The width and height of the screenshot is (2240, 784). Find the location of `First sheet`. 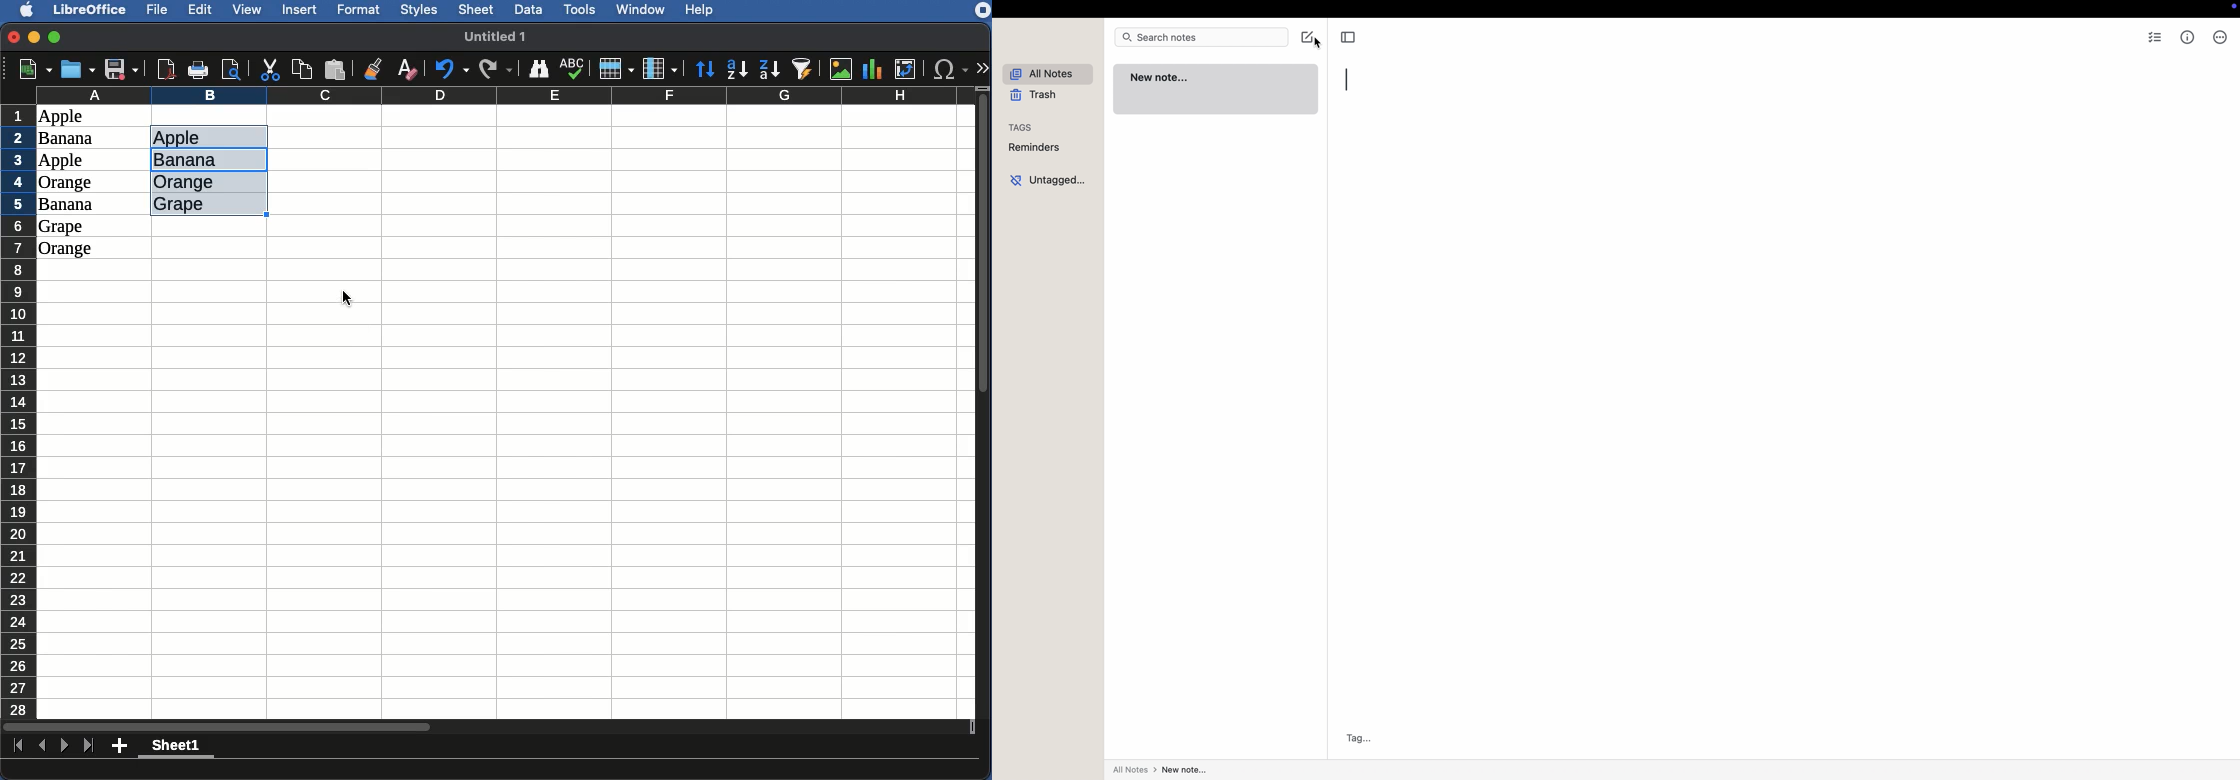

First sheet is located at coordinates (15, 746).